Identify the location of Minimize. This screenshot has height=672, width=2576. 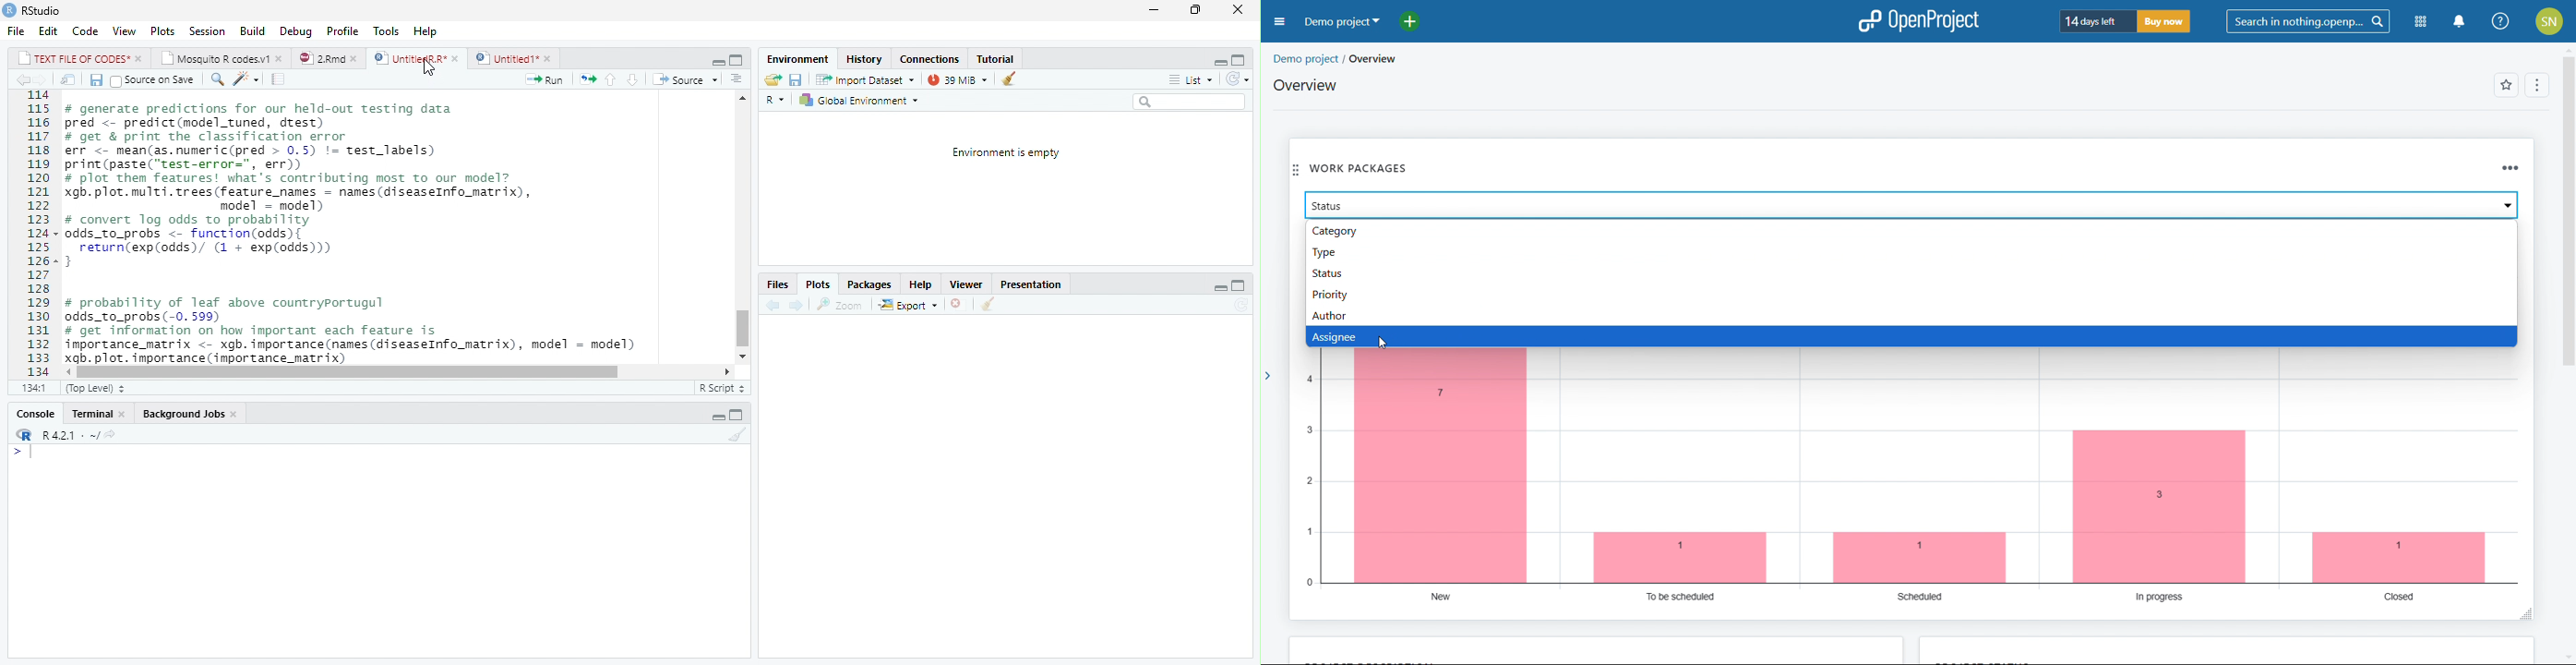
(1220, 285).